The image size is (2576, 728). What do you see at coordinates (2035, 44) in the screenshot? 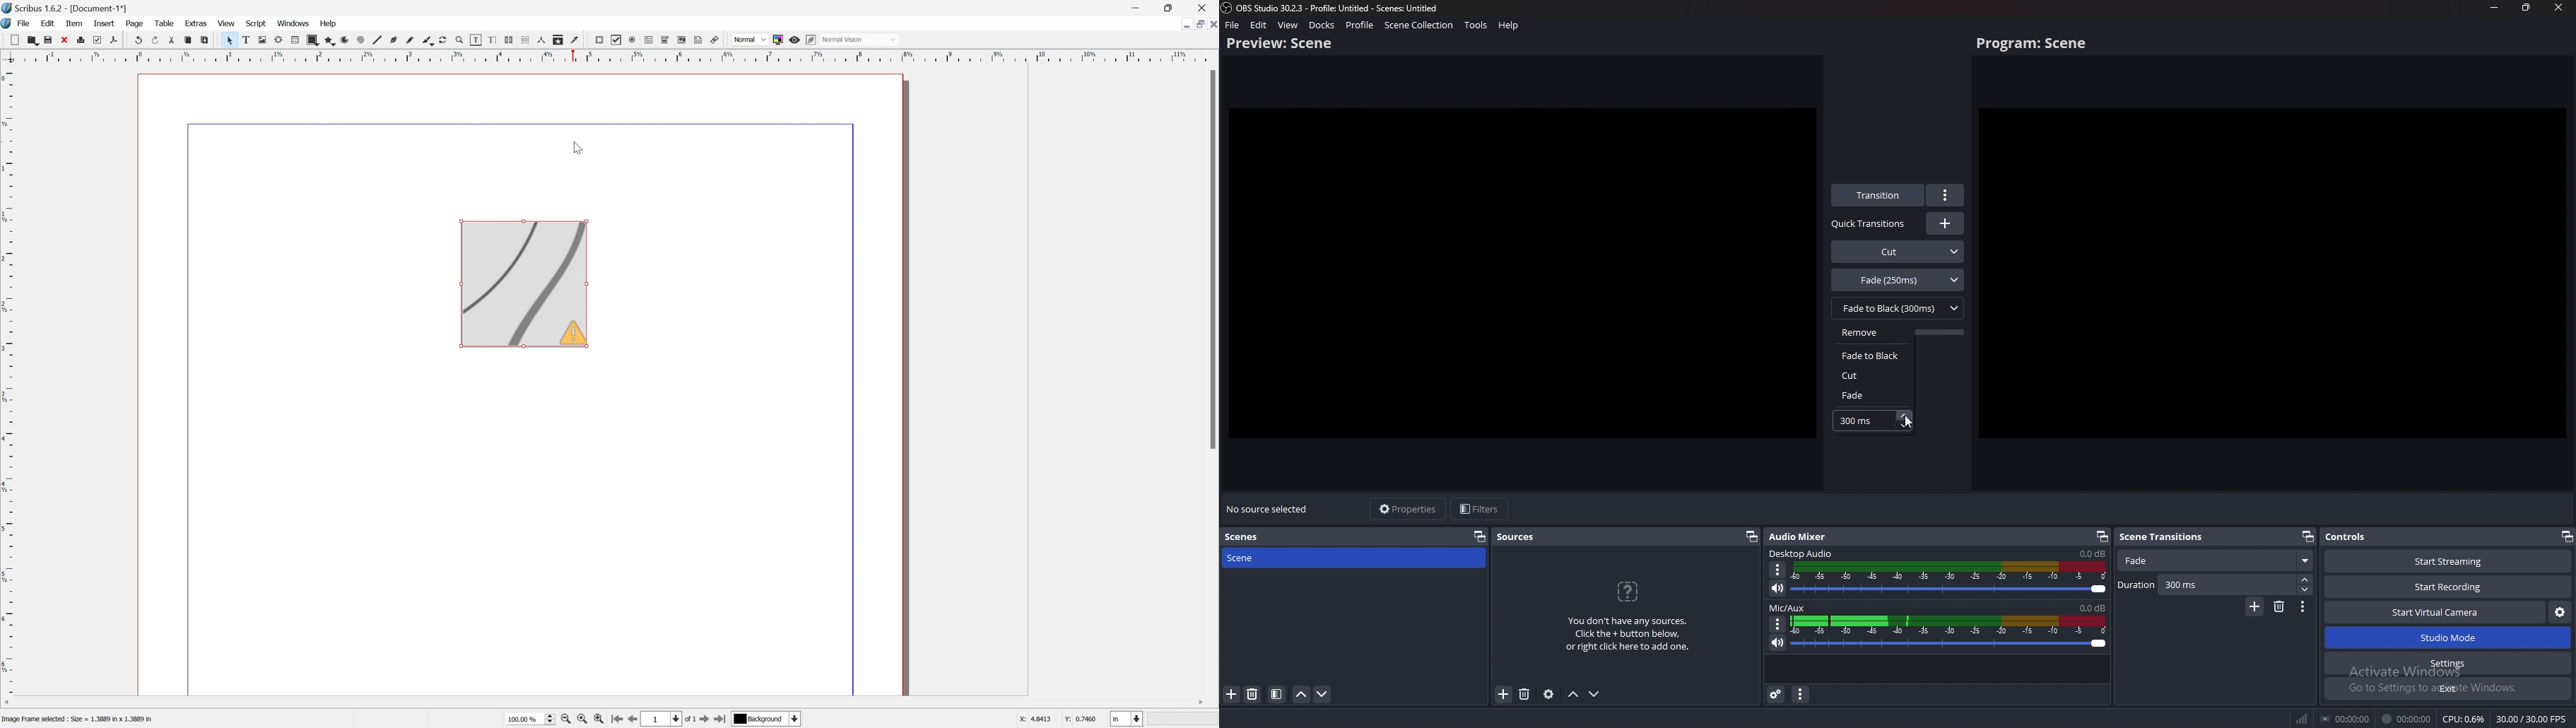
I see `program scene` at bounding box center [2035, 44].